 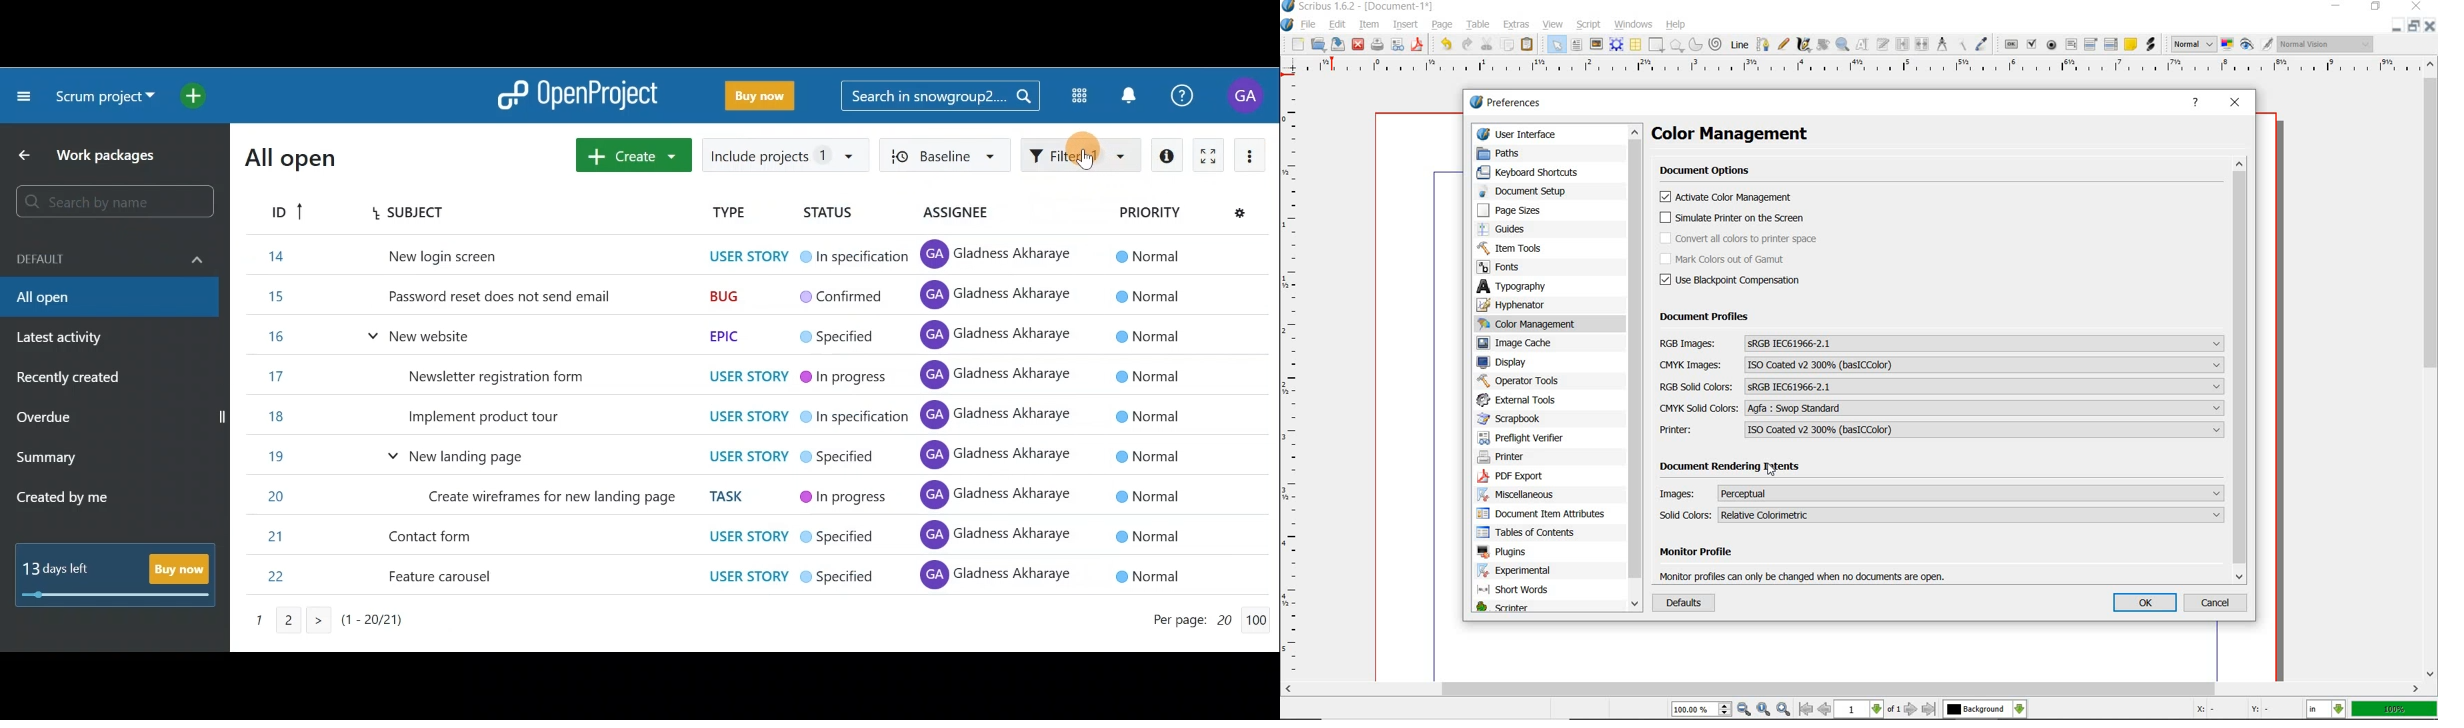 What do you see at coordinates (1732, 468) in the screenshot?
I see `Document Rendering Intents` at bounding box center [1732, 468].